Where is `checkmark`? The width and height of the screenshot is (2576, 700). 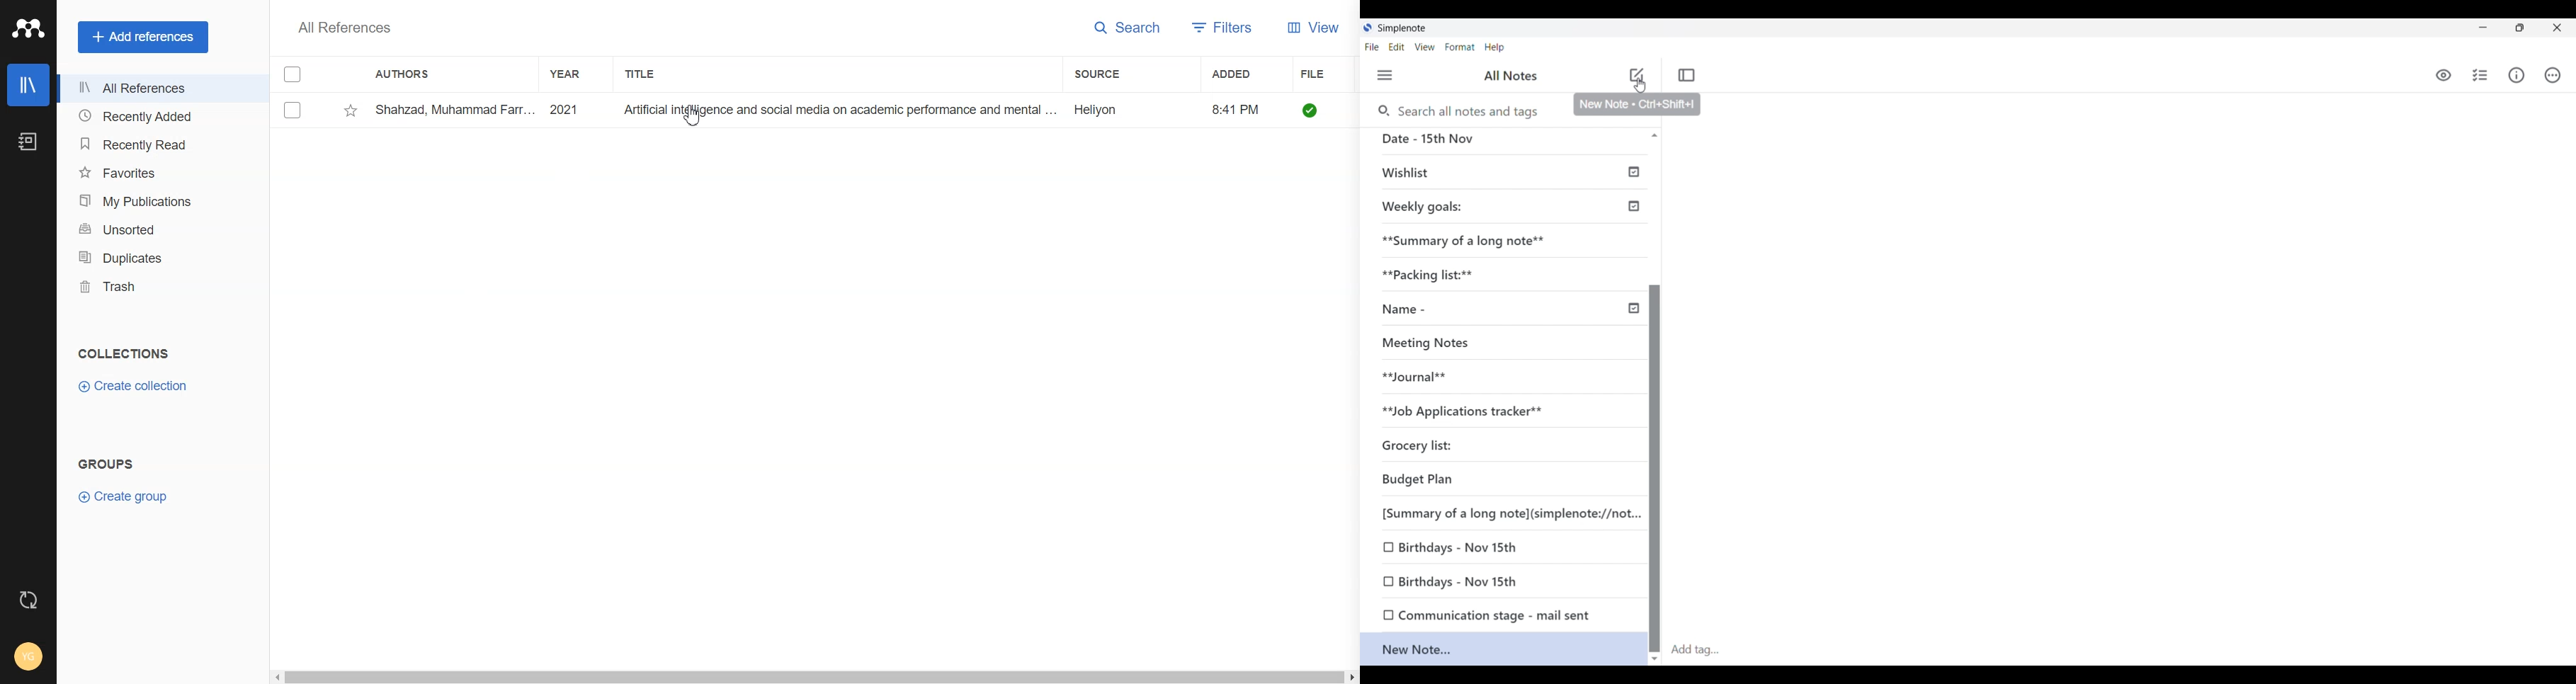 checkmark is located at coordinates (1317, 108).